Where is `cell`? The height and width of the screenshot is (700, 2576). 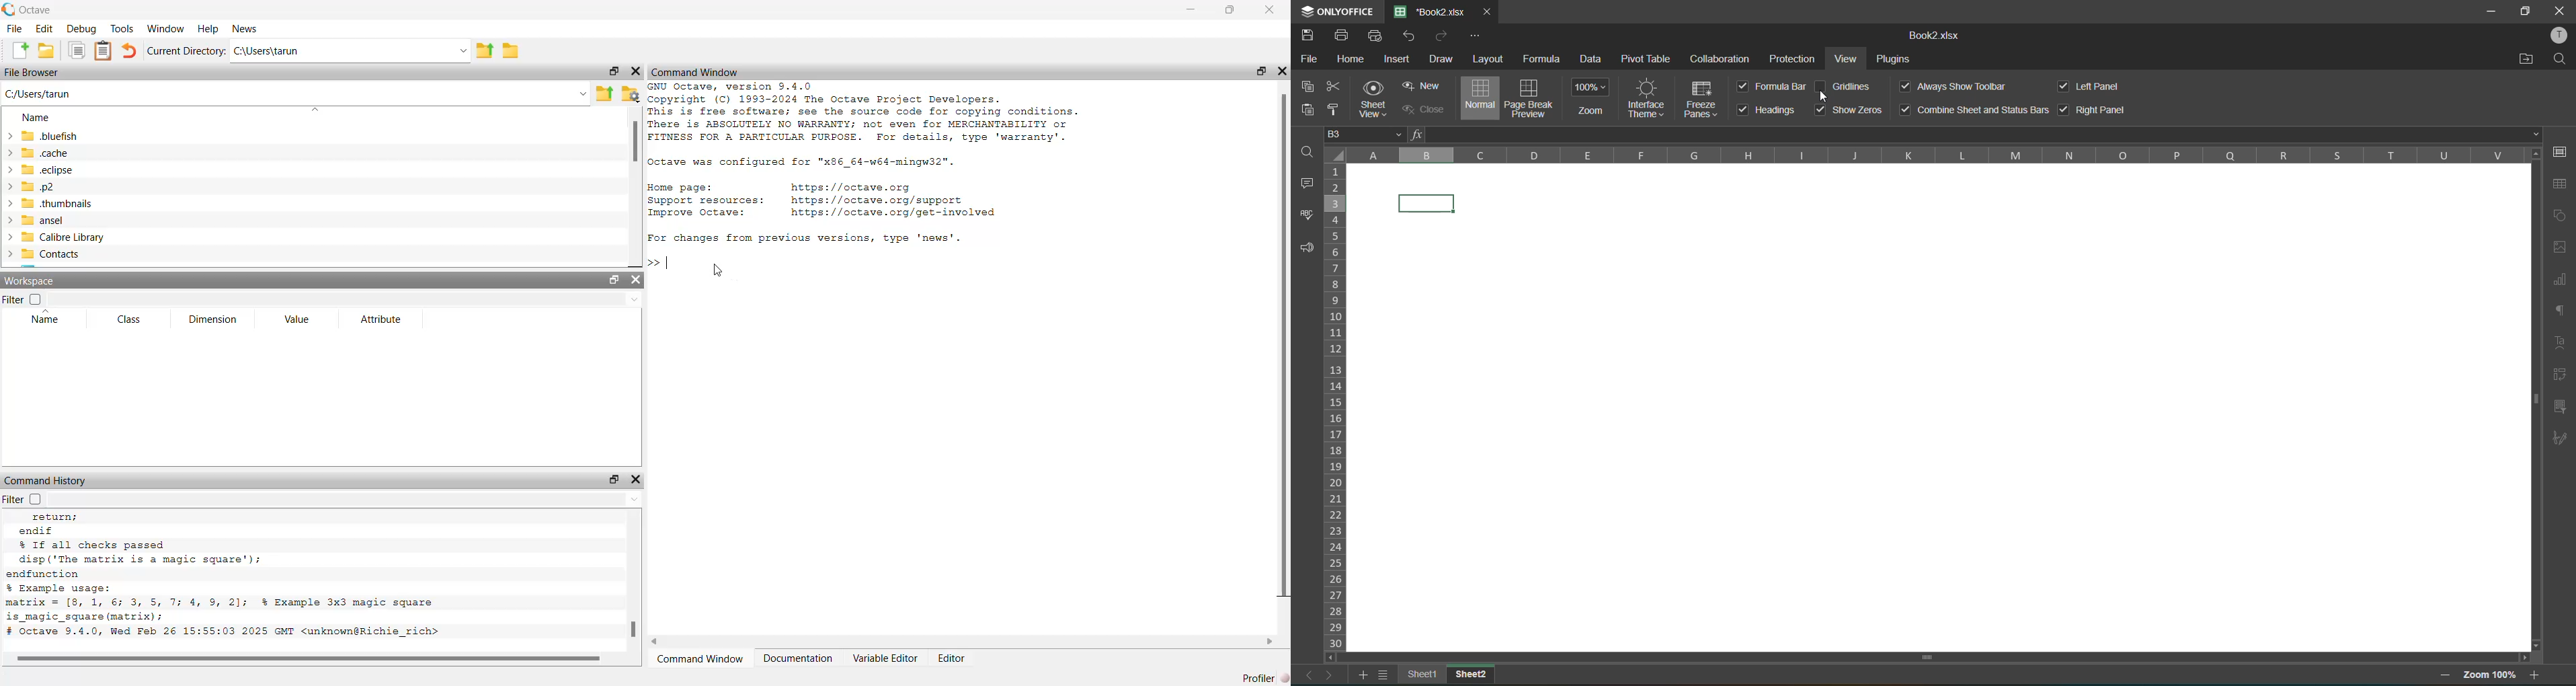
cell is located at coordinates (1429, 204).